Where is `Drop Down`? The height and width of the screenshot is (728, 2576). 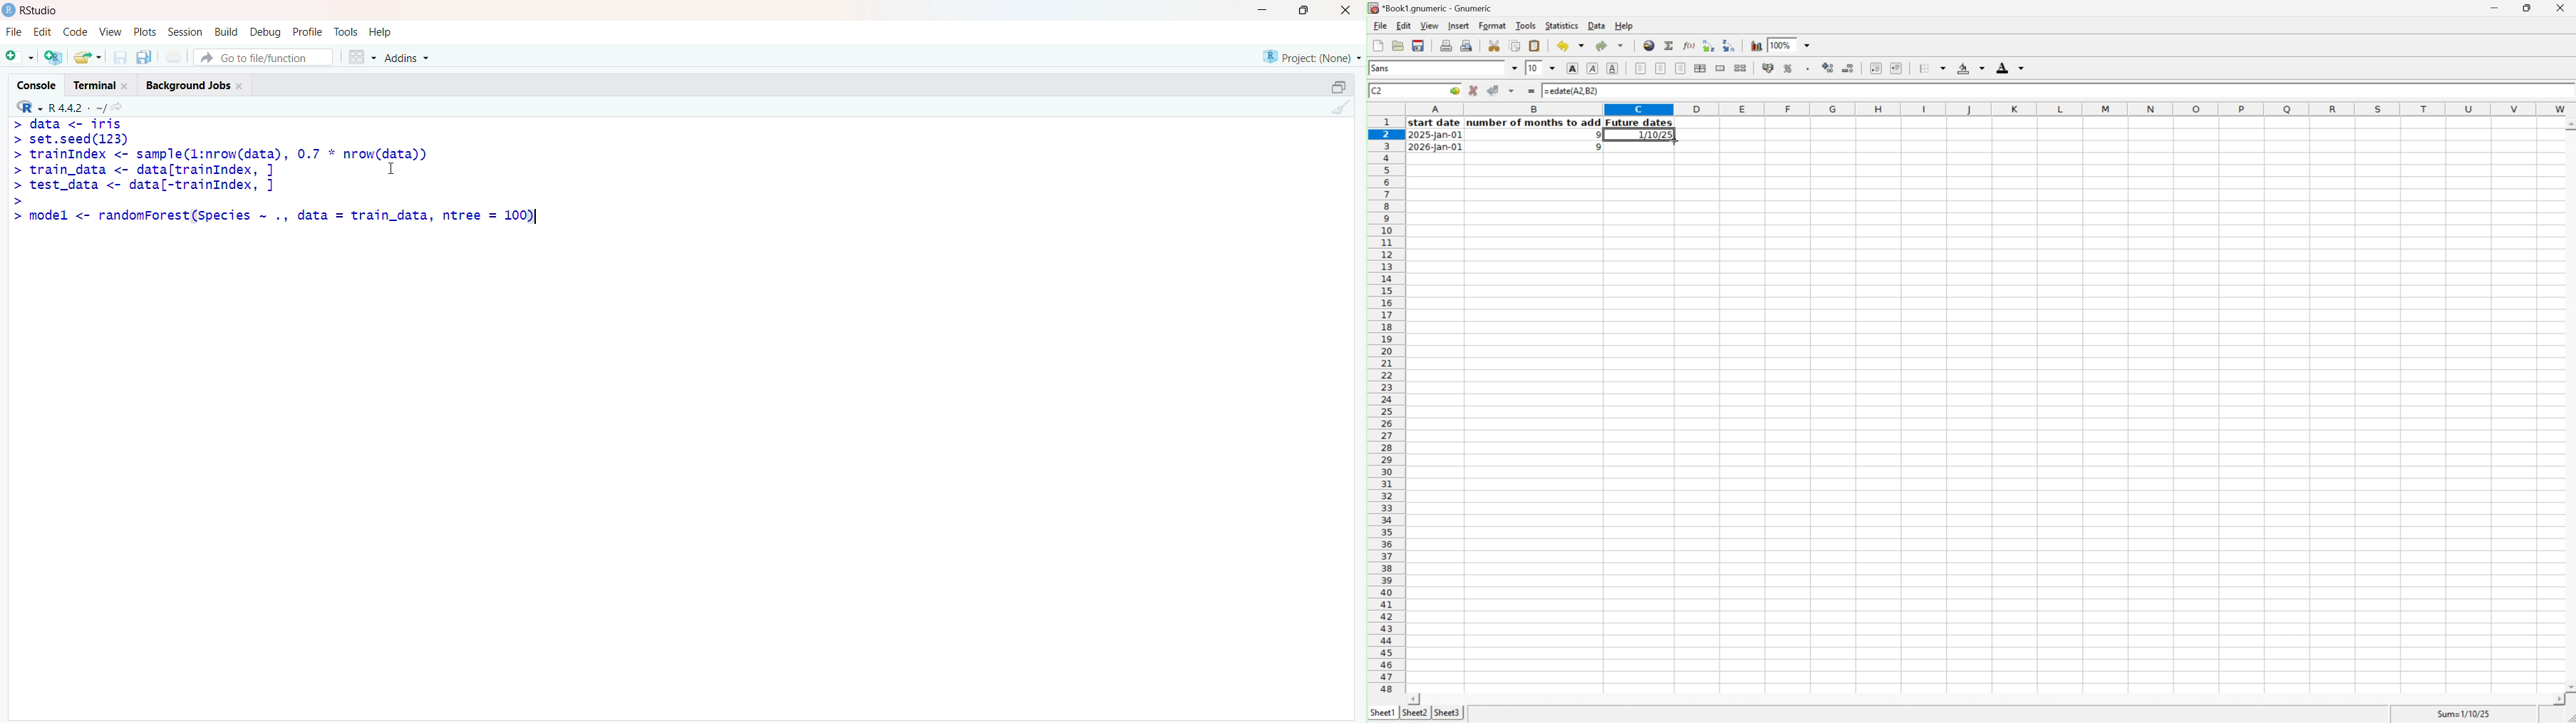
Drop Down is located at coordinates (1811, 45).